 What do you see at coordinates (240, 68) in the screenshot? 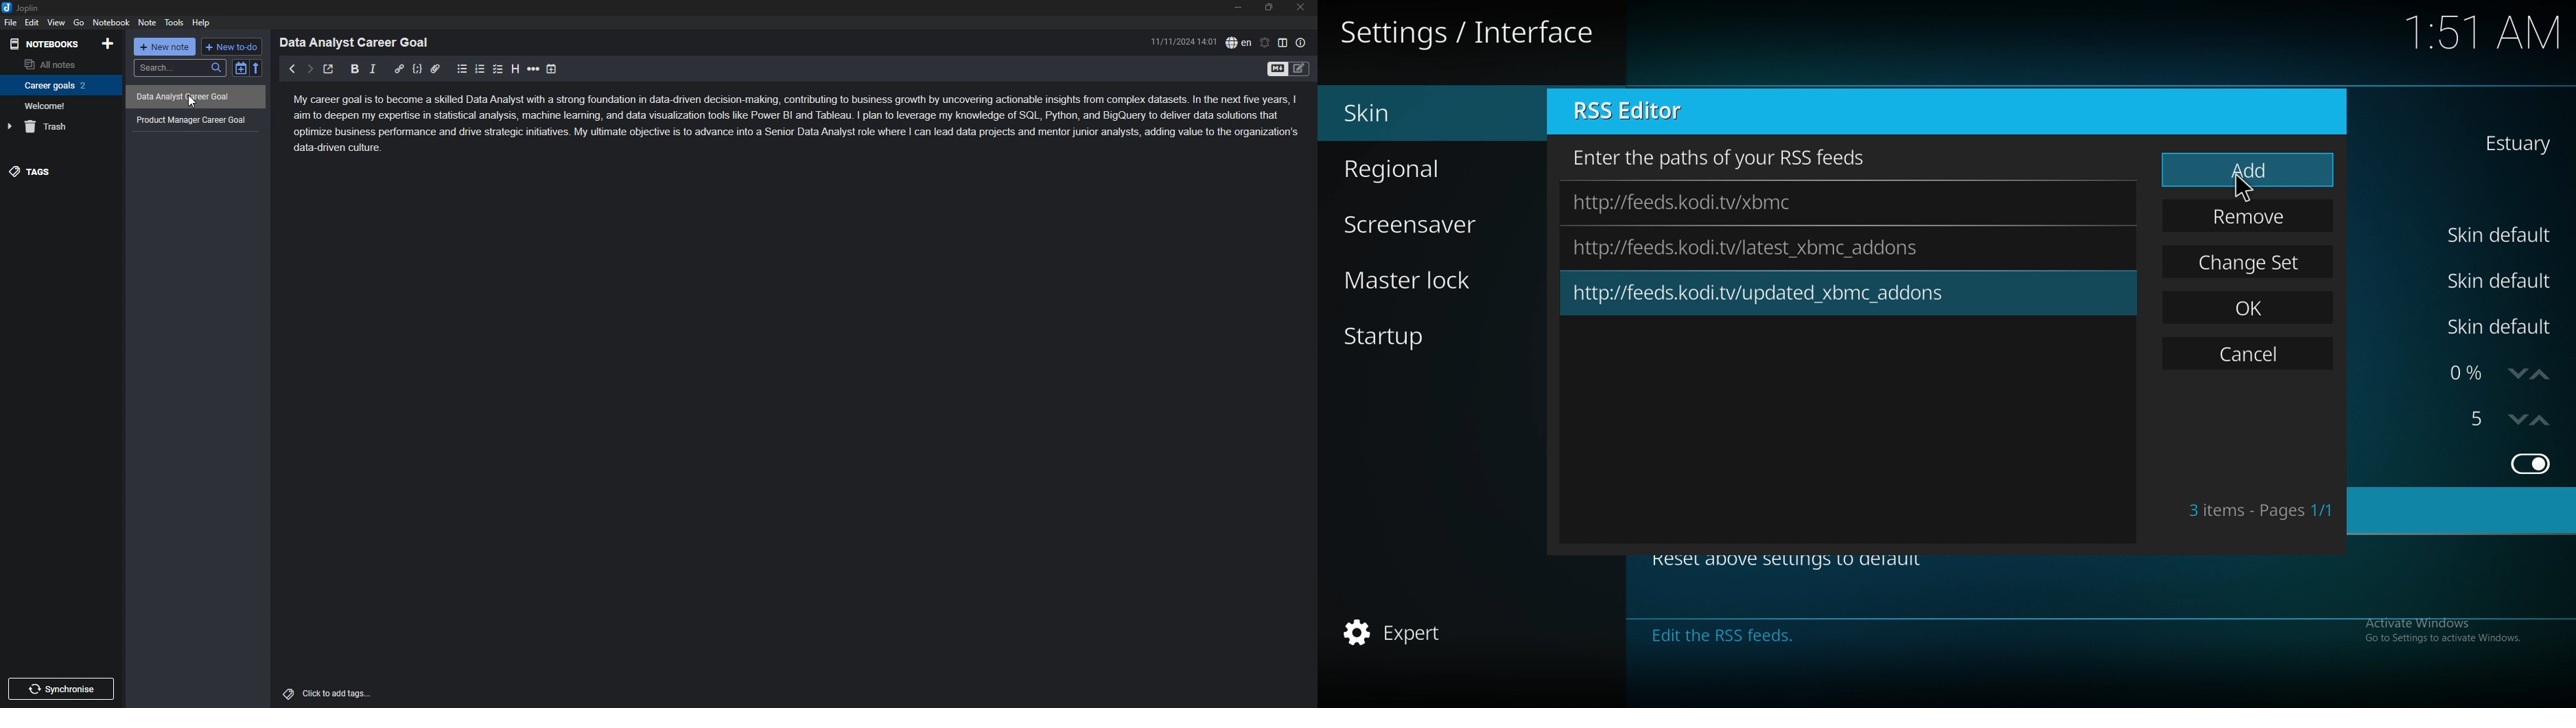
I see `toggle sort order` at bounding box center [240, 68].